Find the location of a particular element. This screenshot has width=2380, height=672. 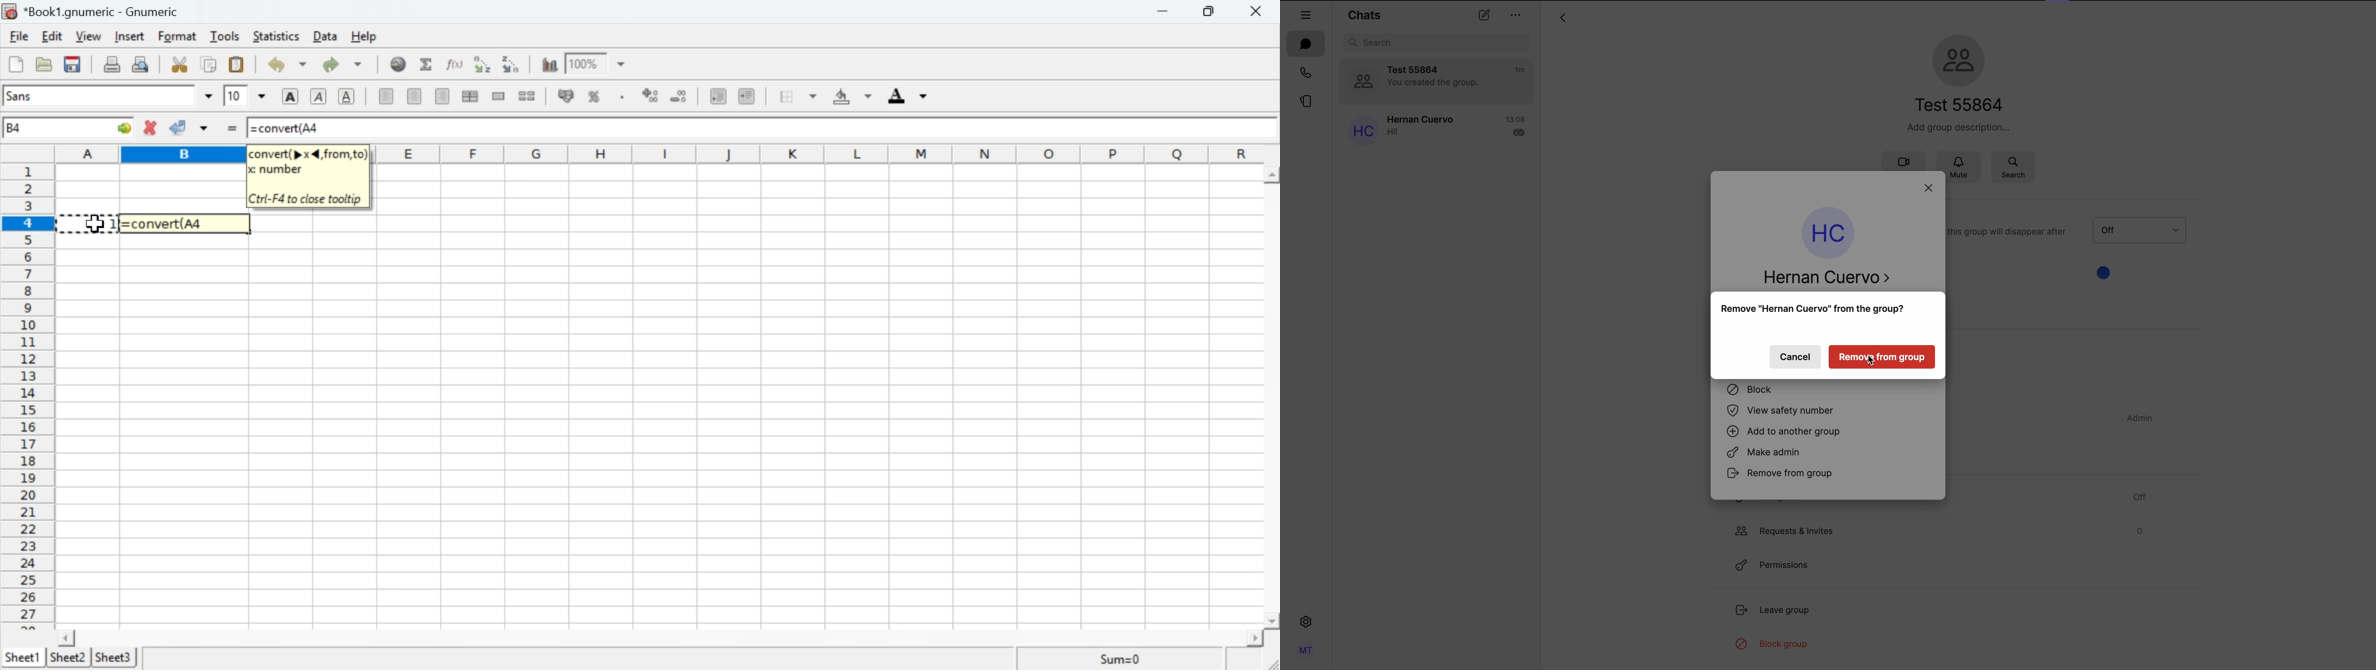

Sum is located at coordinates (1124, 658).